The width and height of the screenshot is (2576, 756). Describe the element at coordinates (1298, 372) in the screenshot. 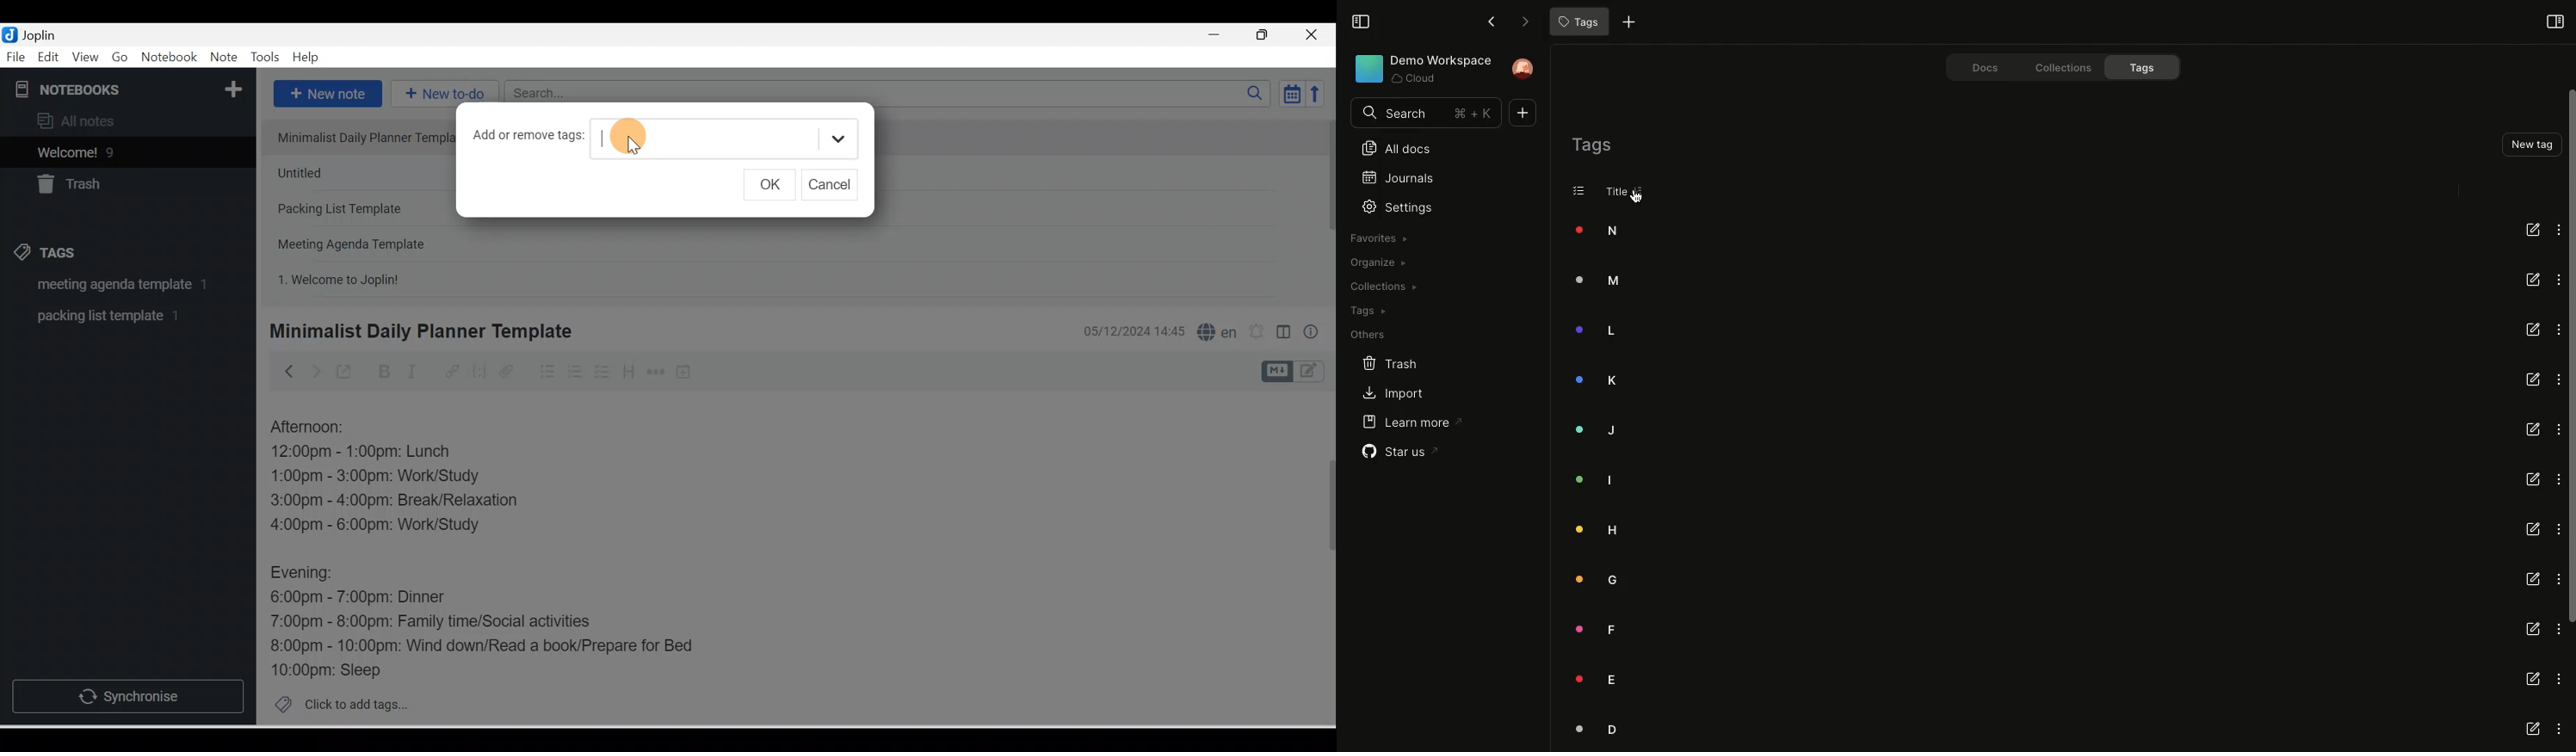

I see `Toggle editor layout` at that location.